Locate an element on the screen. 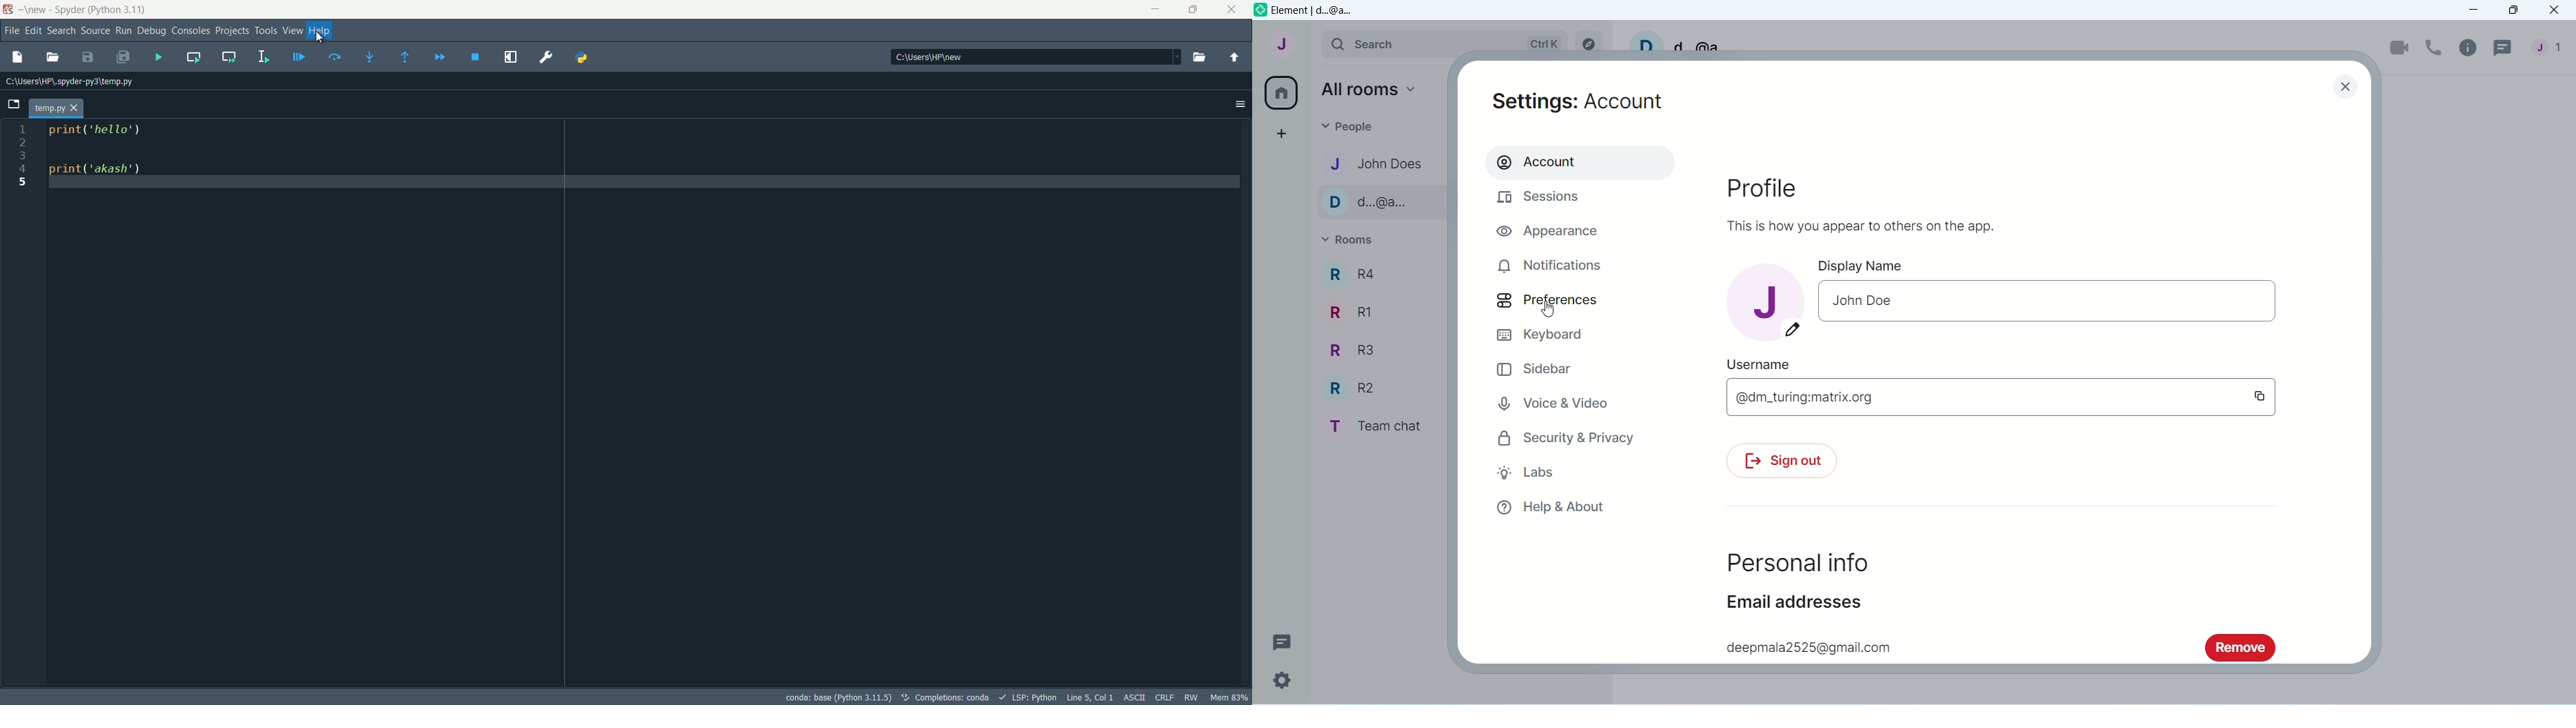 The height and width of the screenshot is (728, 2576). Settings account is located at coordinates (1578, 103).